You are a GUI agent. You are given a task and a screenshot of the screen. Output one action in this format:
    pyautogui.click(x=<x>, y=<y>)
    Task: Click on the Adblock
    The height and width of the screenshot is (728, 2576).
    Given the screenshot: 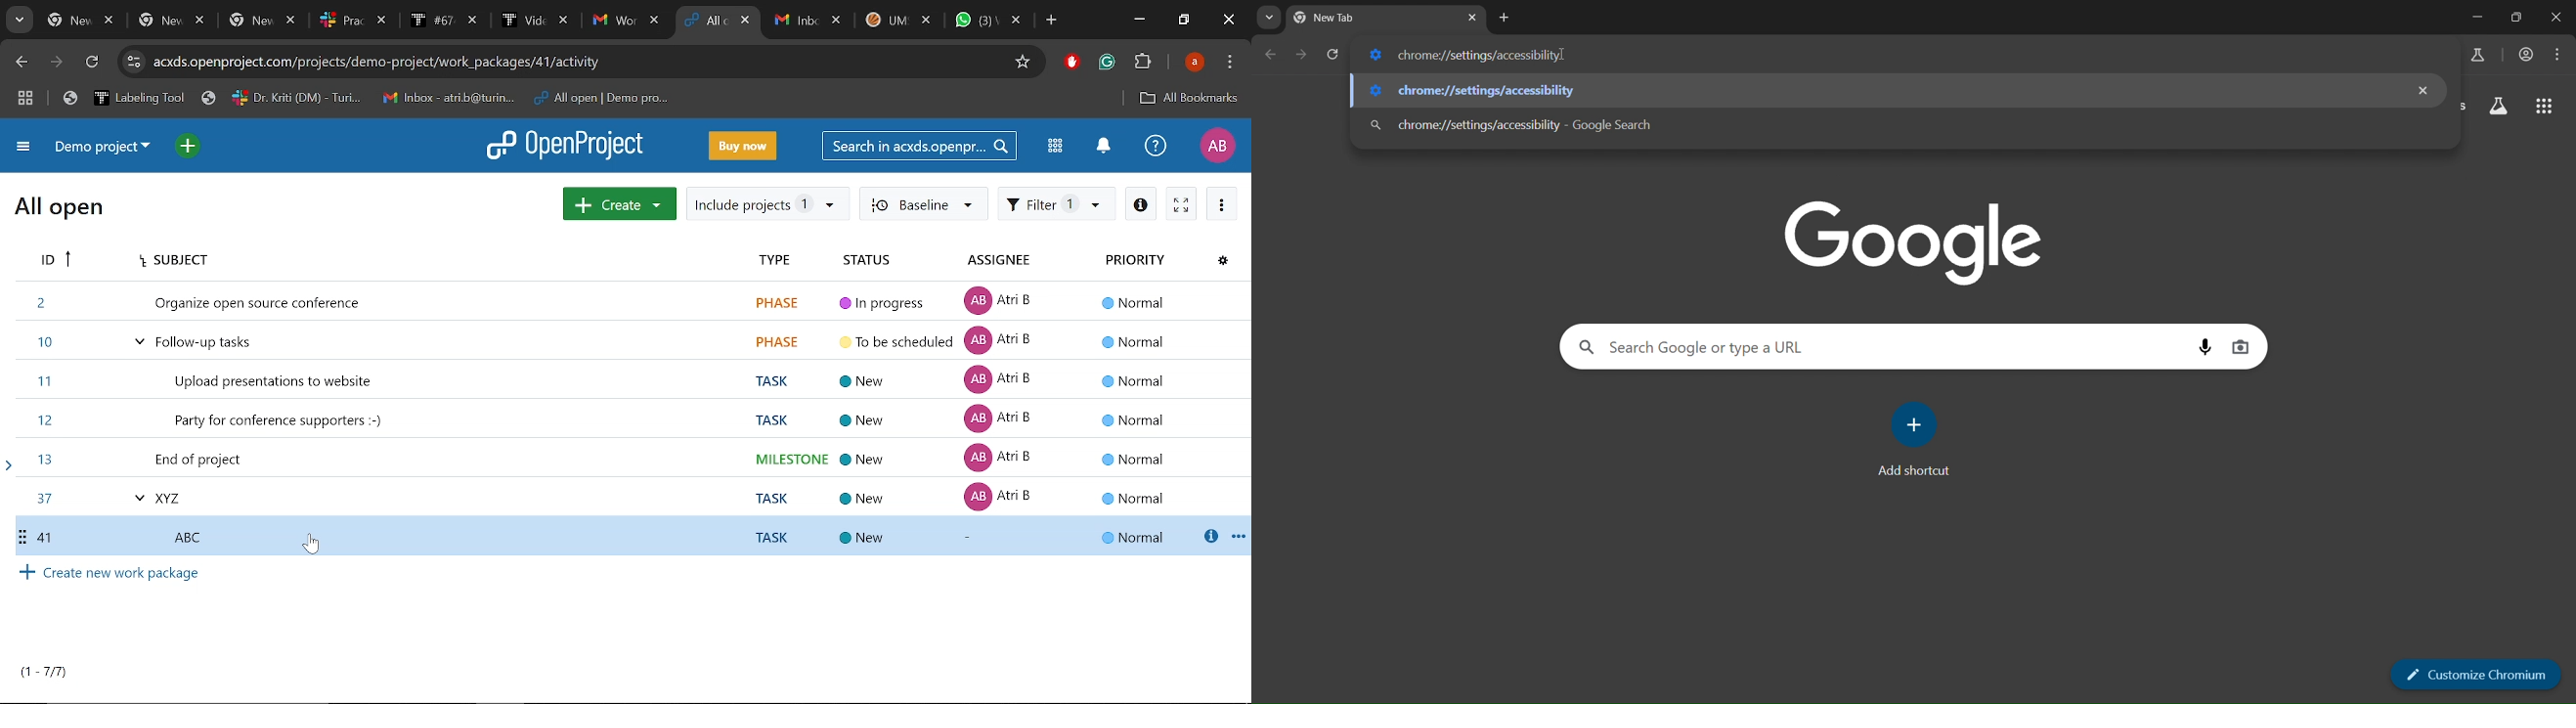 What is the action you would take?
    pyautogui.click(x=1070, y=64)
    